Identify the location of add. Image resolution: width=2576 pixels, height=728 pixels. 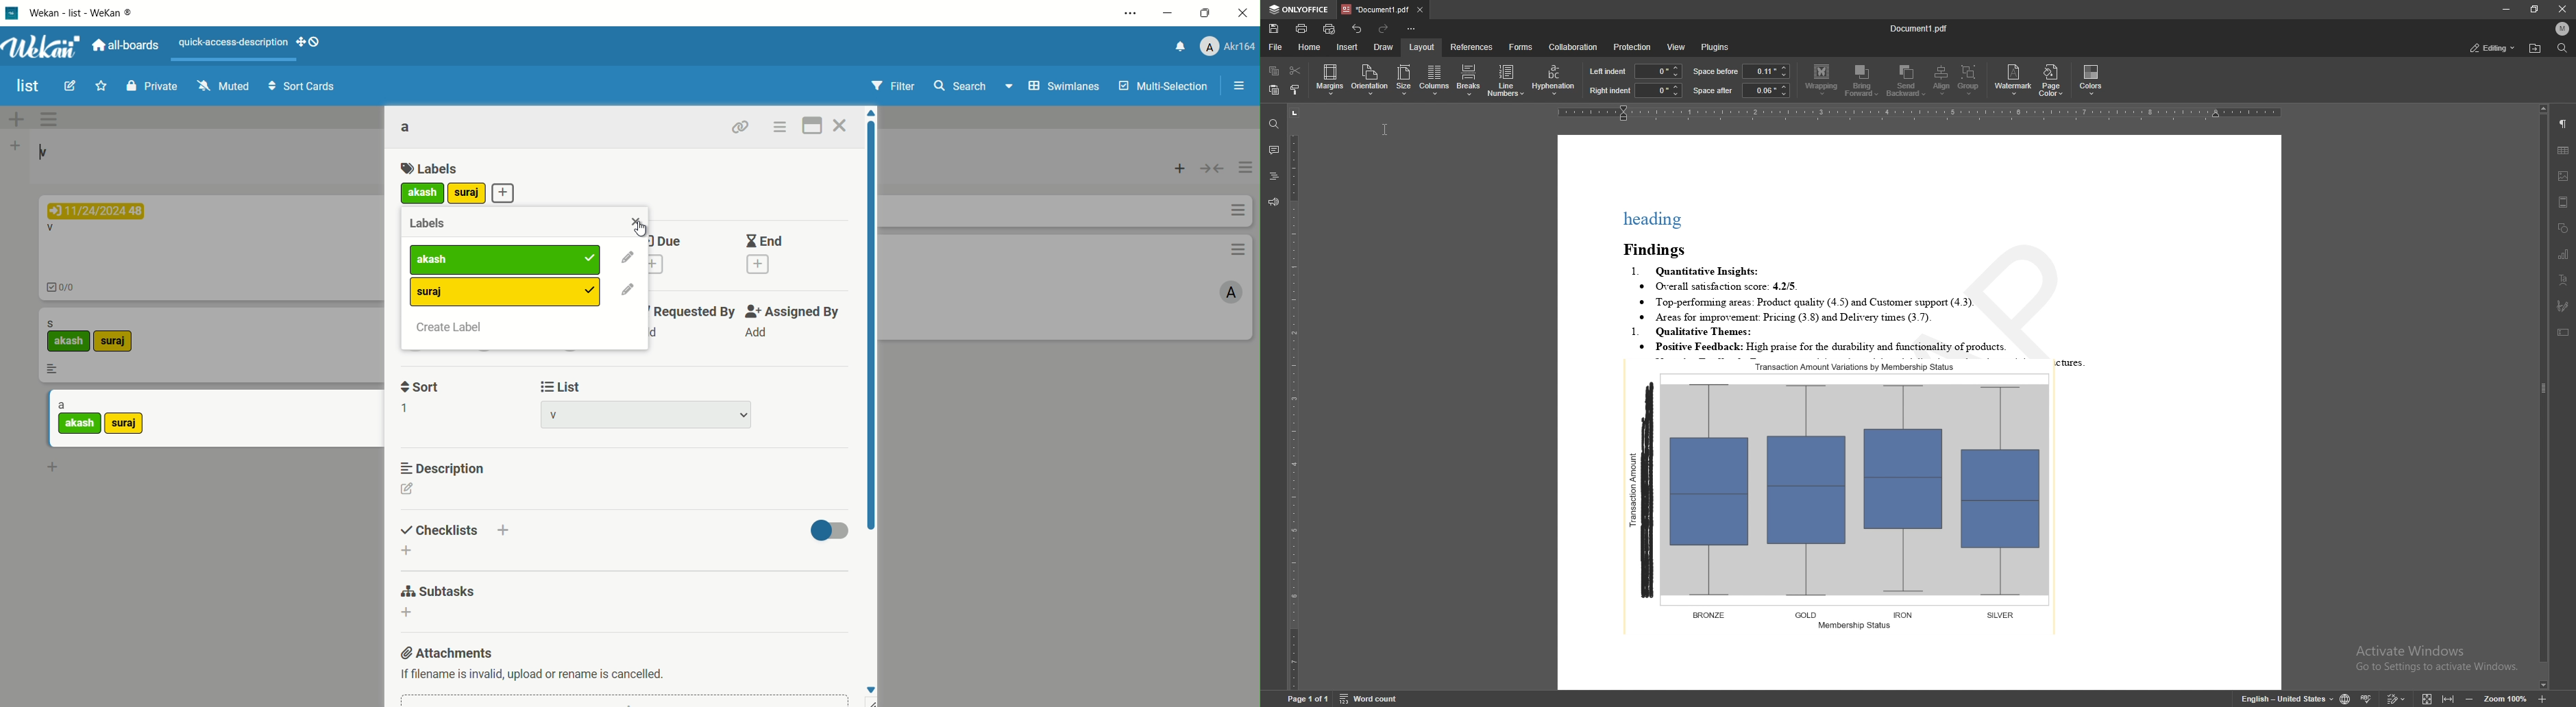
(13, 120).